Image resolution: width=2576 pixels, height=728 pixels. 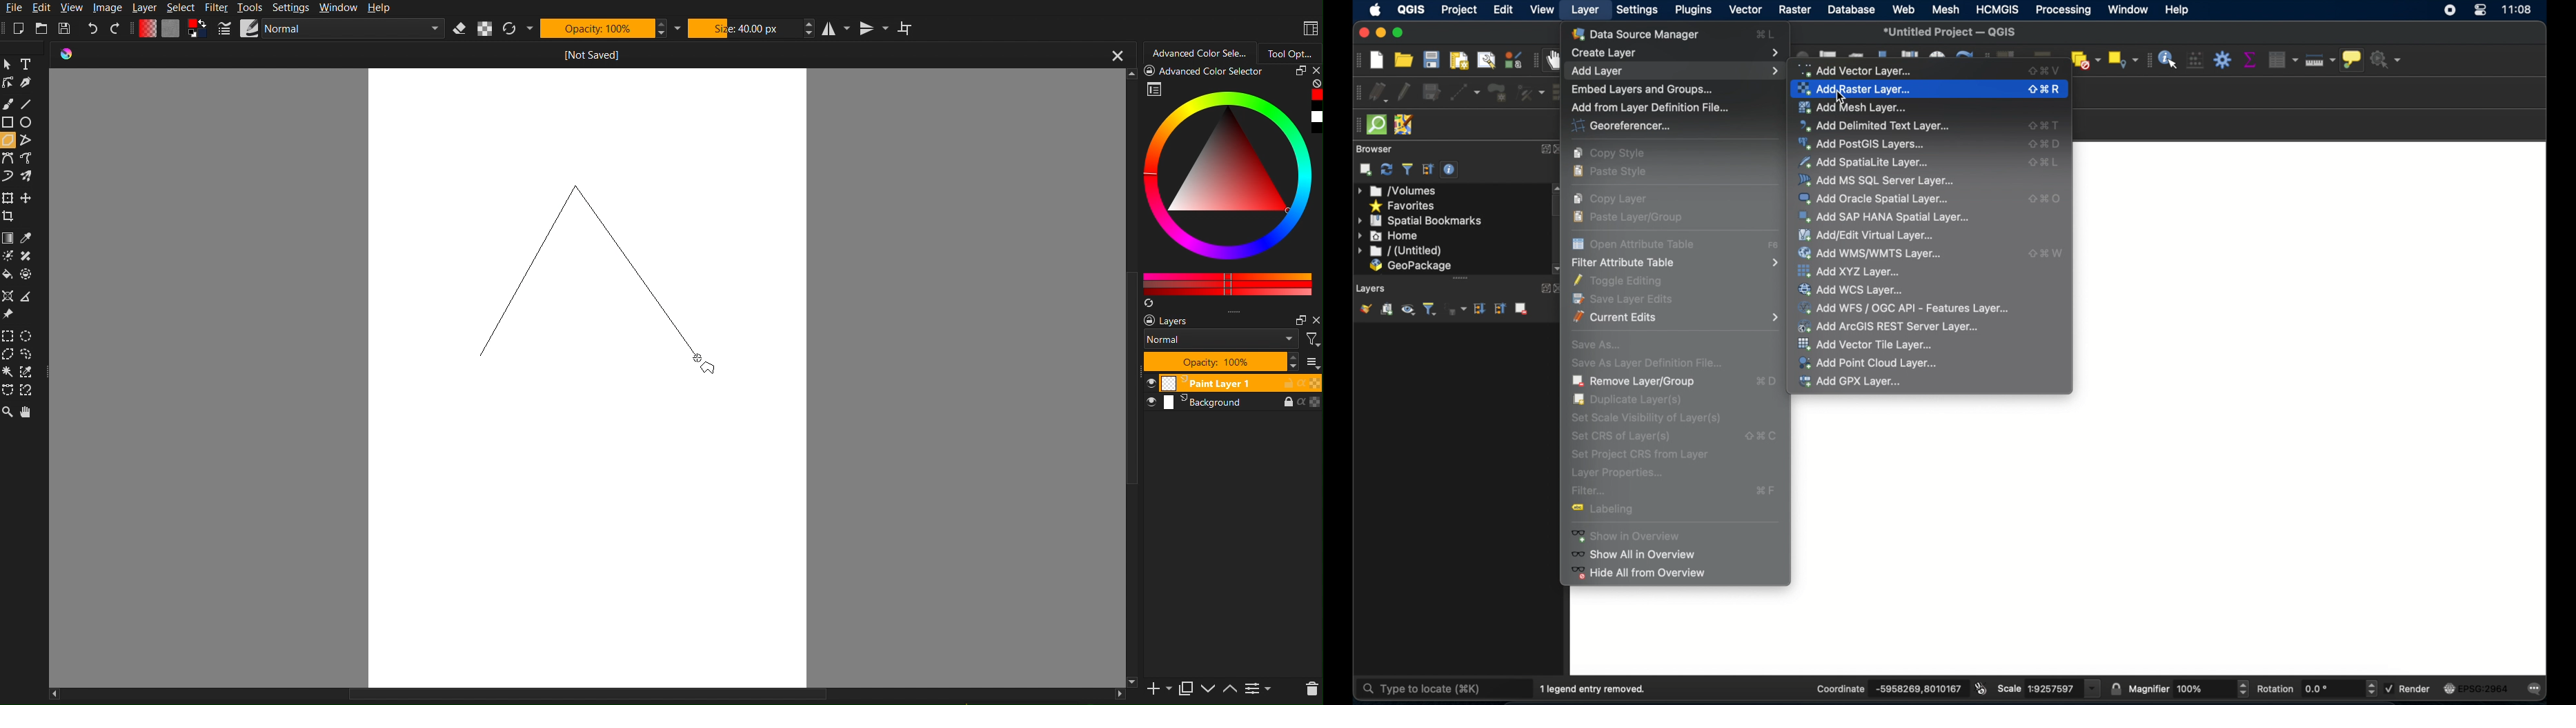 I want to click on open attribute table, so click(x=1635, y=243).